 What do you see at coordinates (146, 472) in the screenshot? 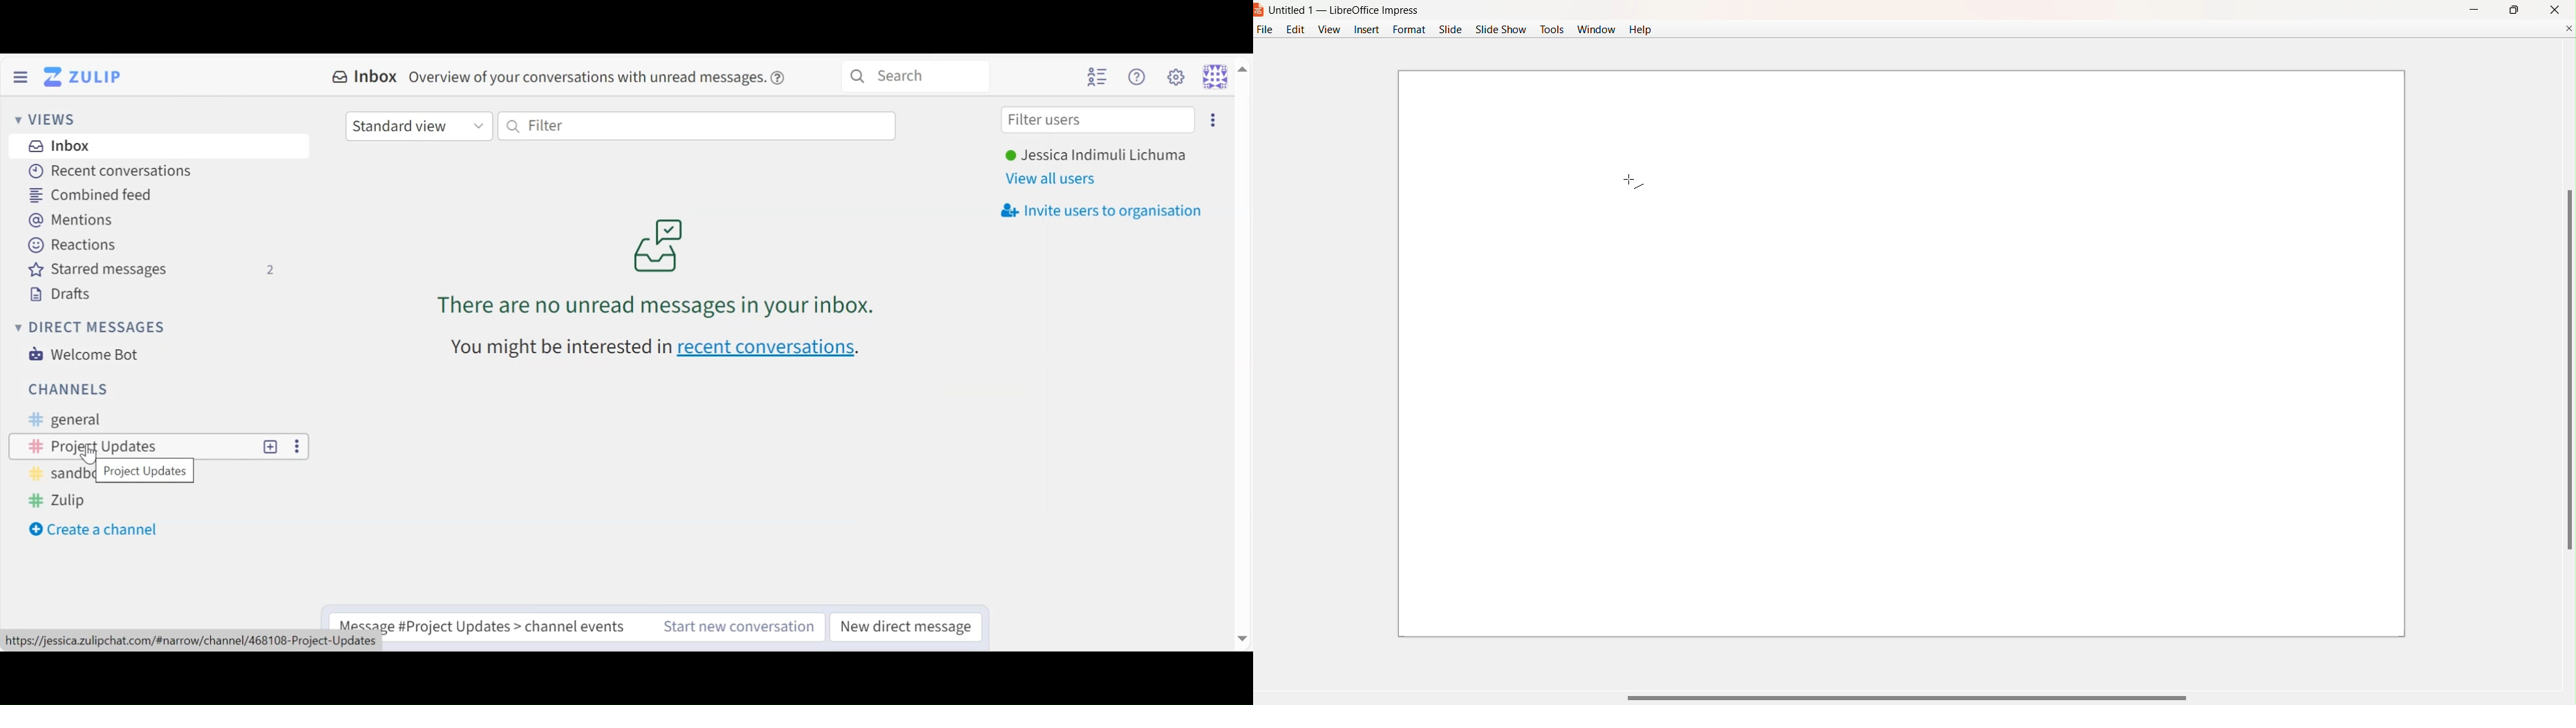
I see `pop up message` at bounding box center [146, 472].